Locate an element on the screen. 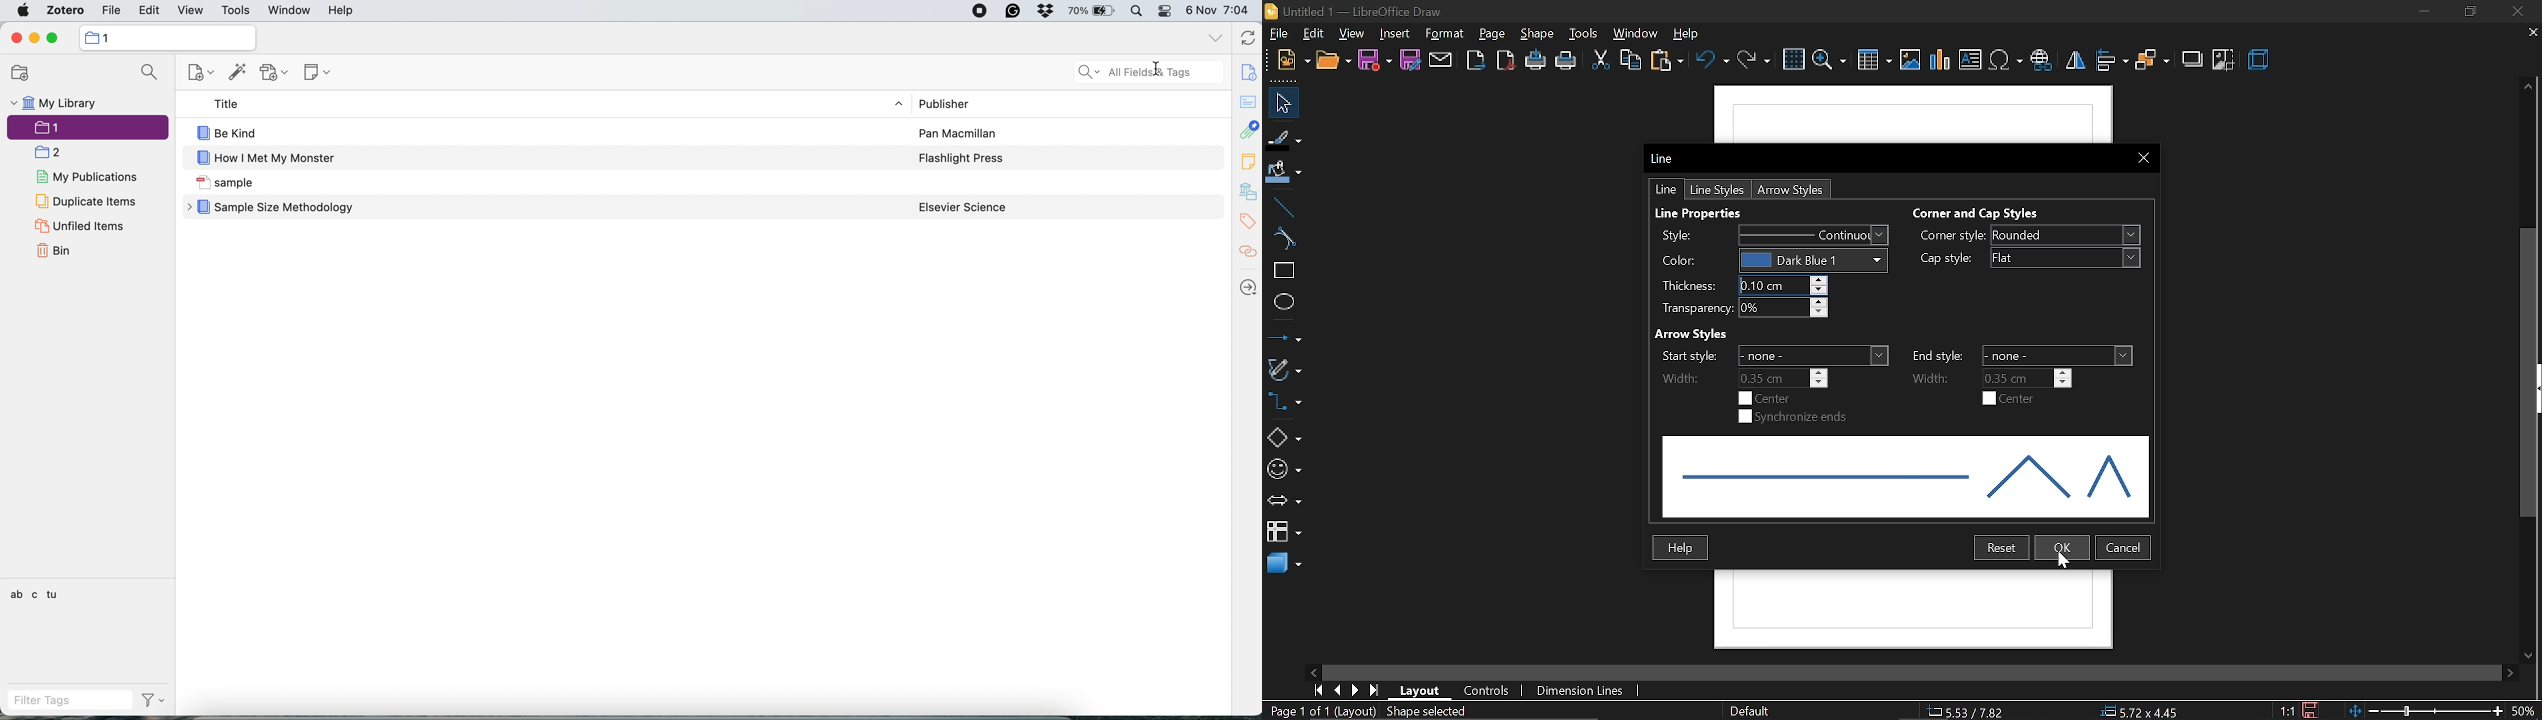  help is located at coordinates (1683, 547).